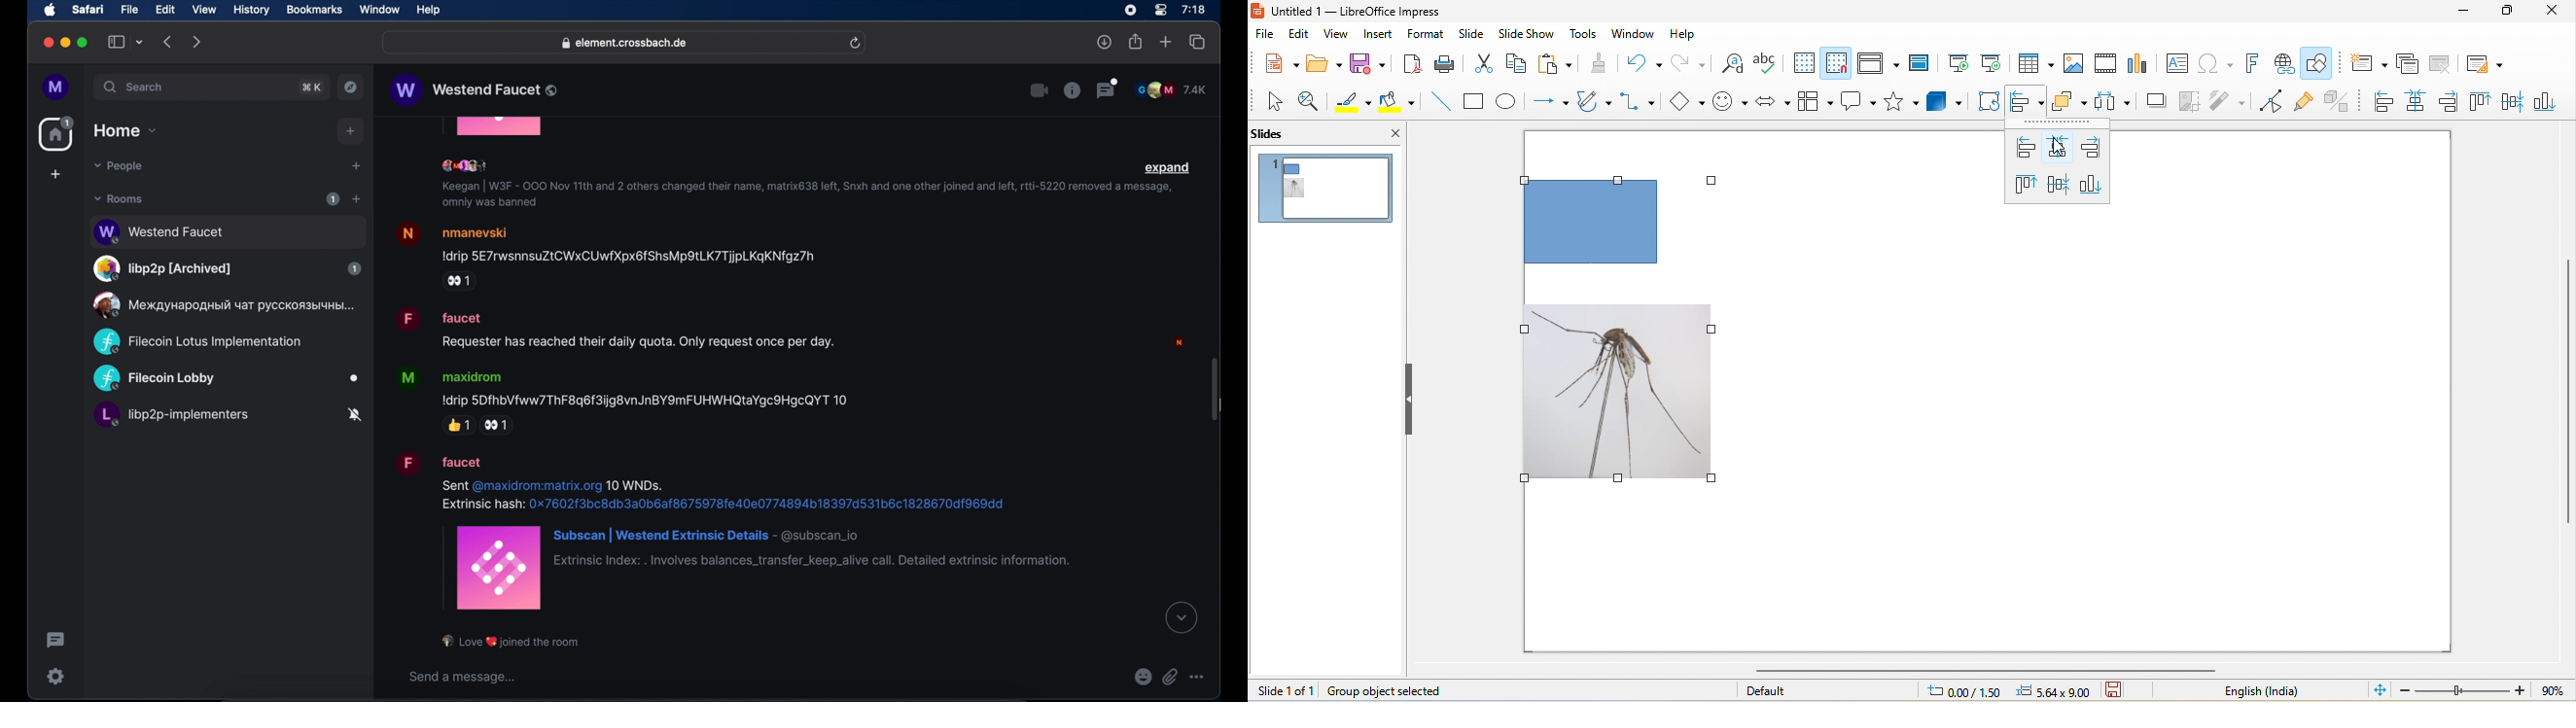  I want to click on public room, so click(222, 305).